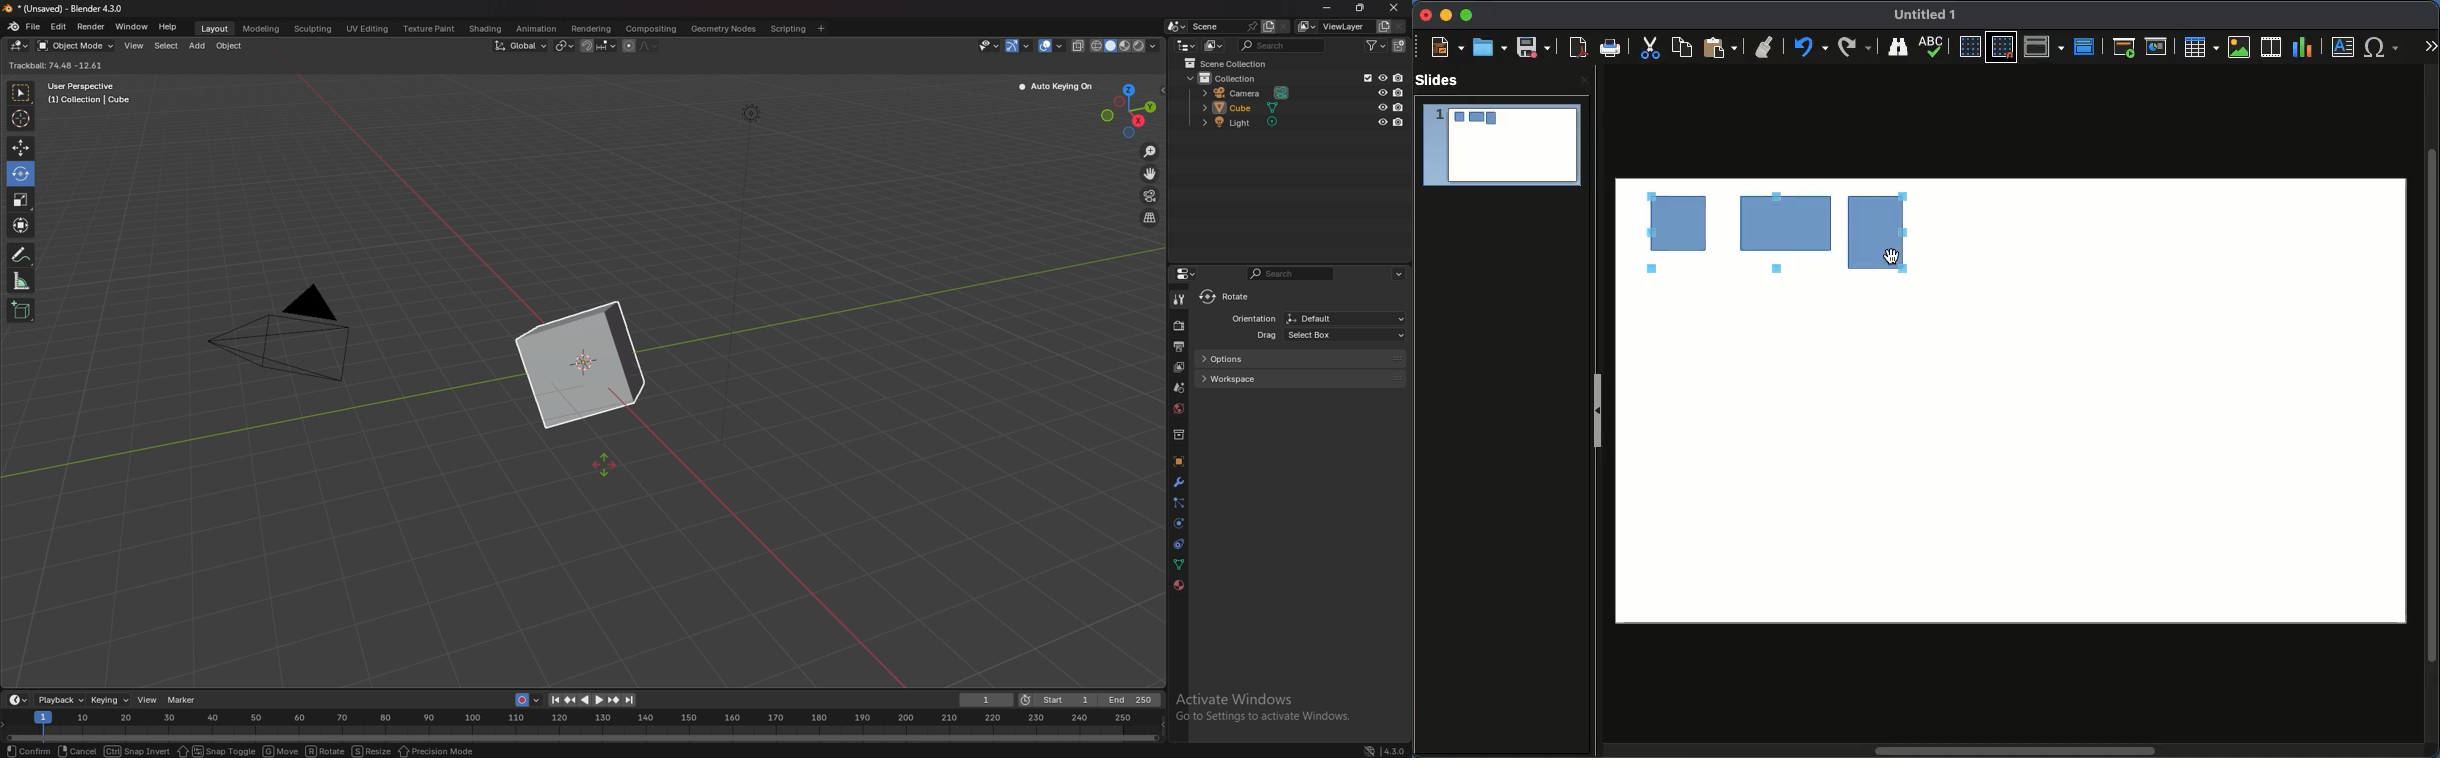 This screenshot has height=784, width=2464. I want to click on exclude from view layer, so click(1366, 77).